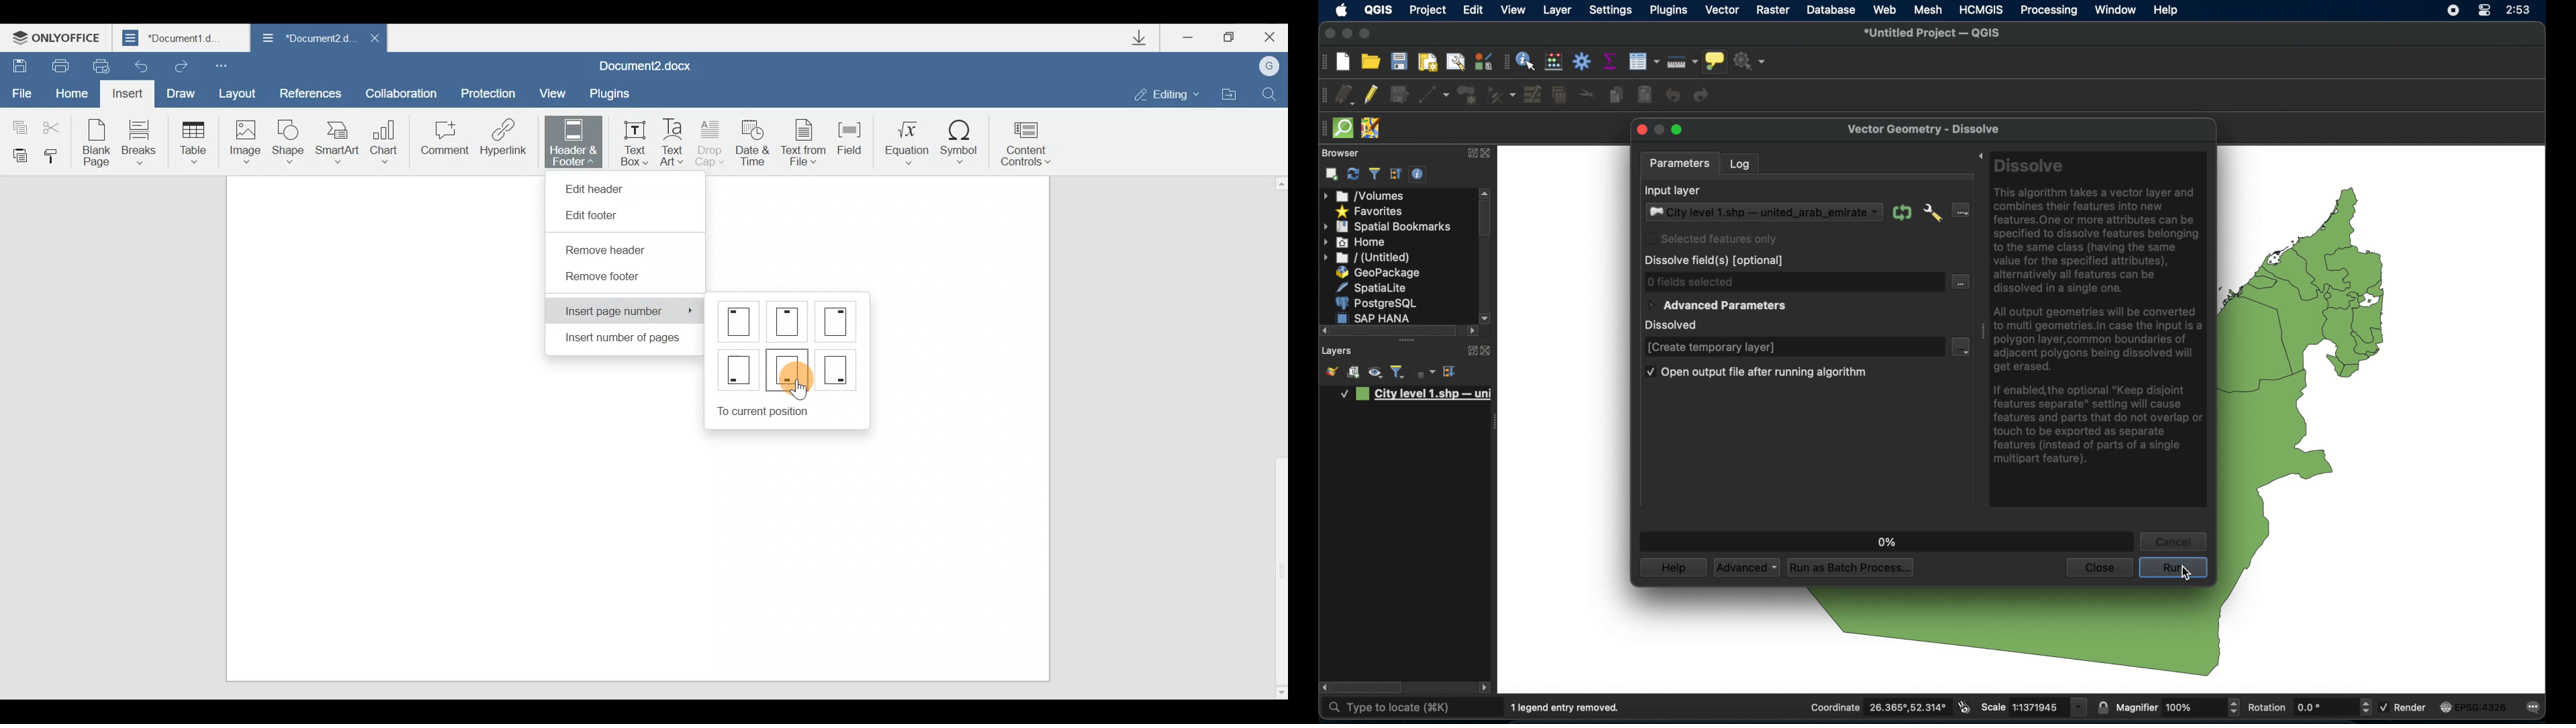 The width and height of the screenshot is (2576, 728). I want to click on Cursor, so click(800, 381).